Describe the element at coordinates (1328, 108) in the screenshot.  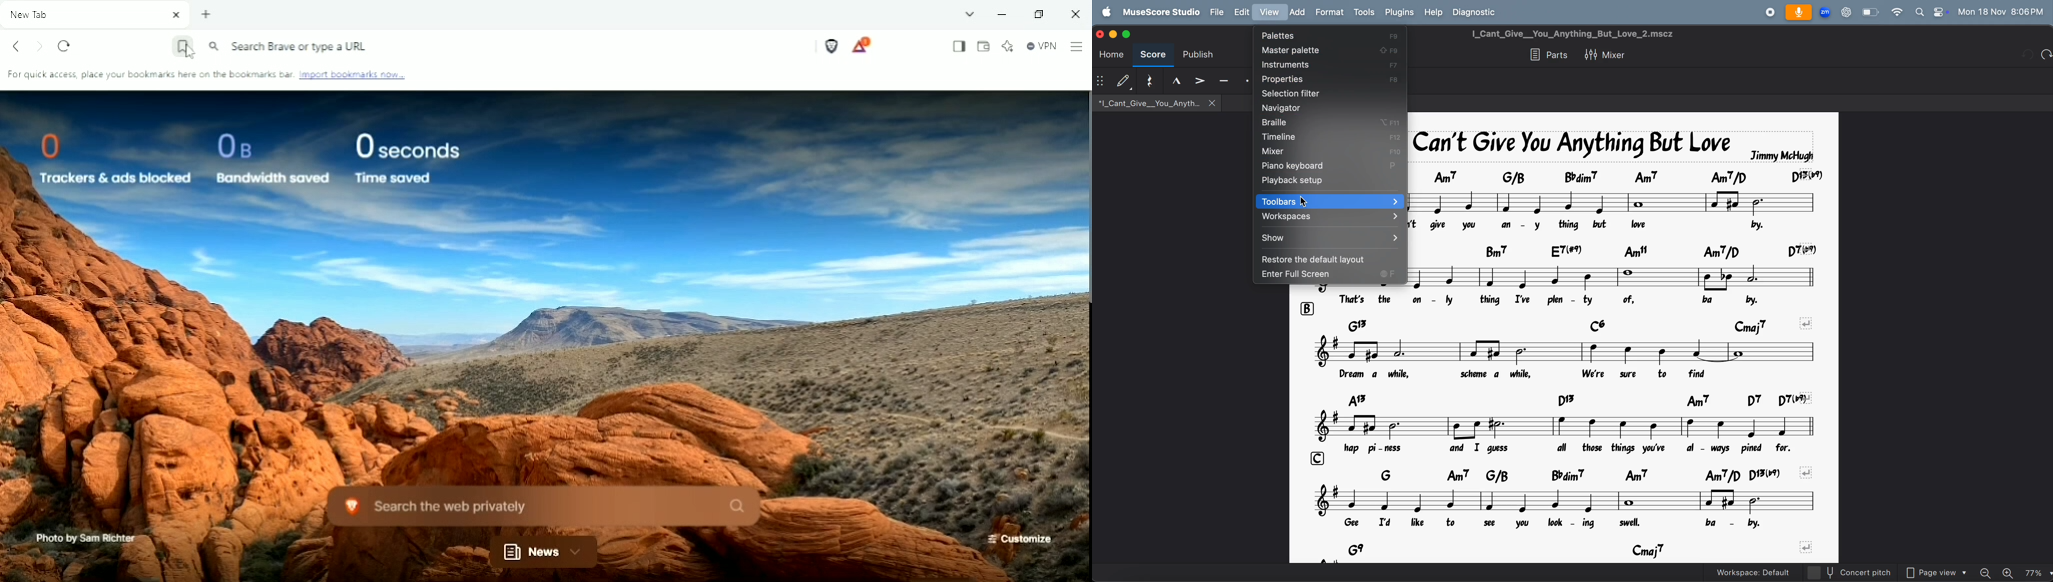
I see `navigator` at that location.